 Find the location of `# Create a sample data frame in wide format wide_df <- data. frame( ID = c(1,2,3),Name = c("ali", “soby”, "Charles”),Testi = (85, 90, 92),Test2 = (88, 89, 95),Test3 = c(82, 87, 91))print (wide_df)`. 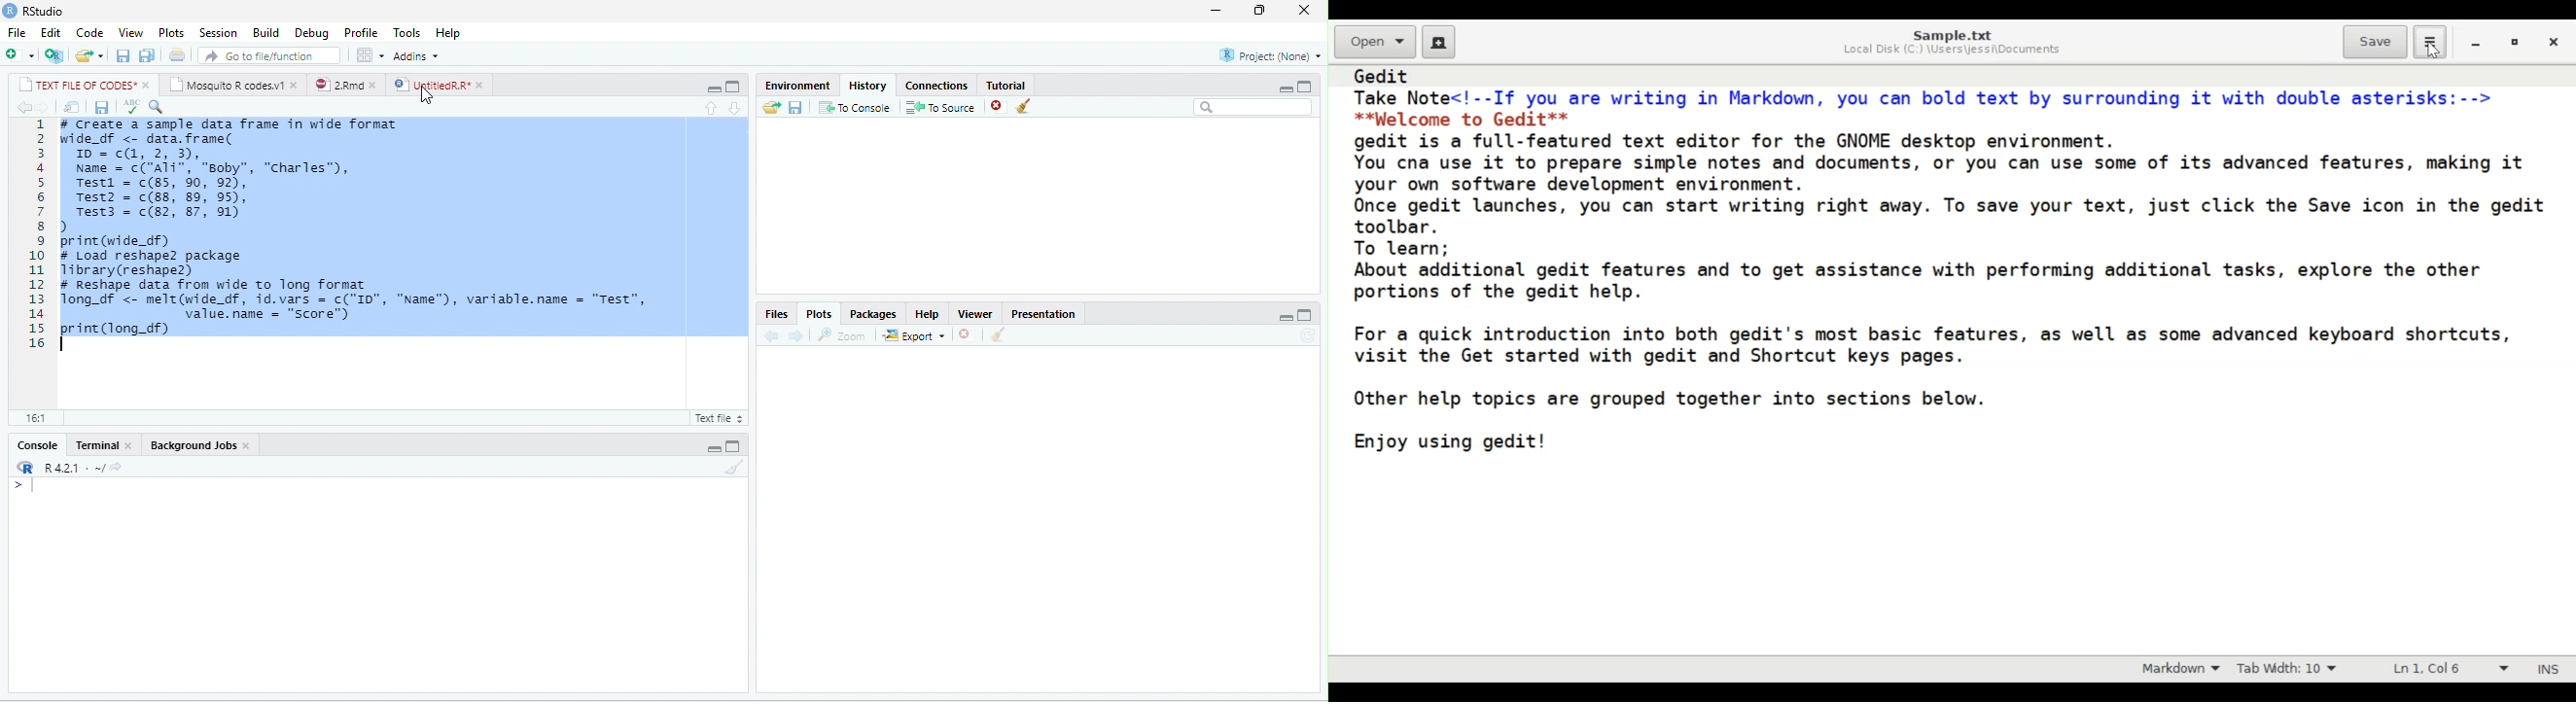

# Create a sample data frame in wide format wide_df <- data. frame( ID = c(1,2,3),Name = c("ali", “soby”, "Charles”),Testi = (85, 90, 92),Test2 = (88, 89, 95),Test3 = c(82, 87, 91))print (wide_df) is located at coordinates (229, 183).